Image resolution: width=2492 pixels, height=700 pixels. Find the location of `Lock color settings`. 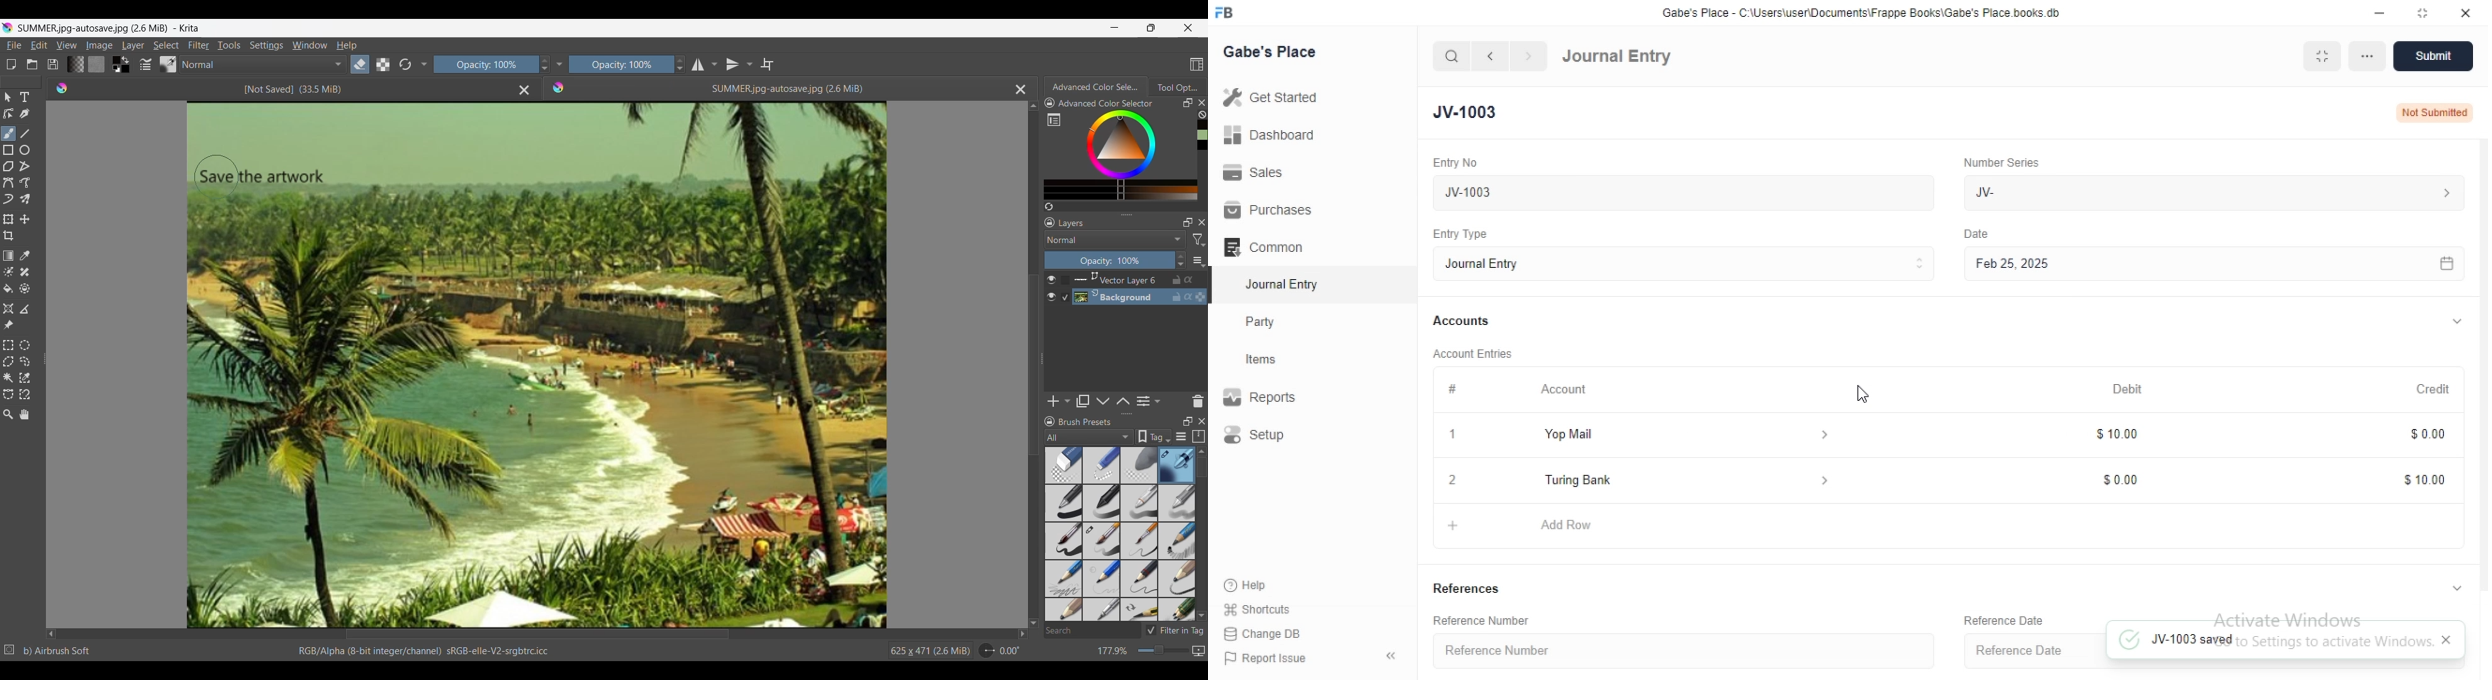

Lock color settings is located at coordinates (1051, 103).